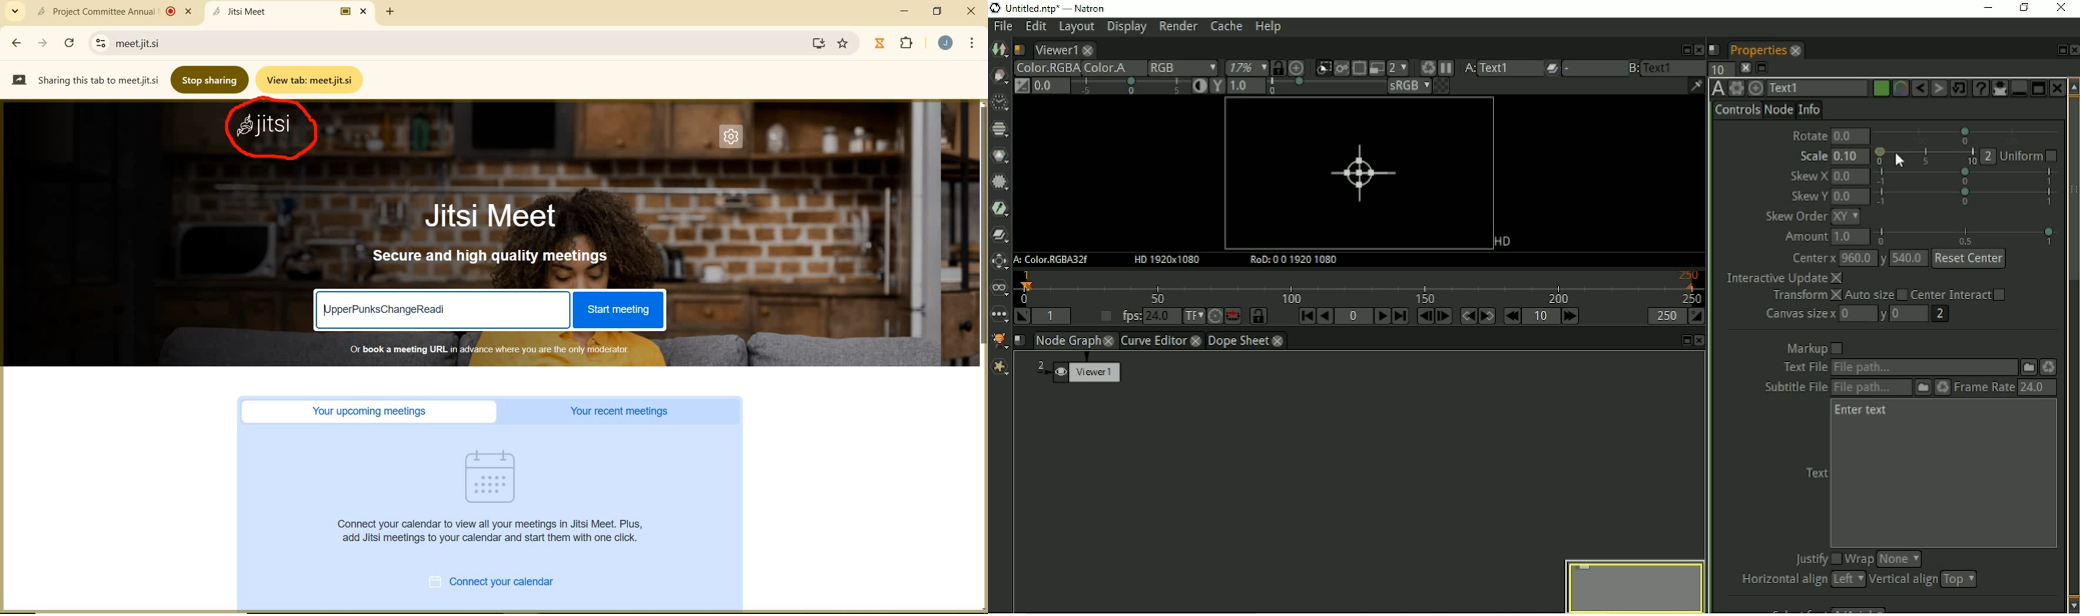  I want to click on Project Committee Annual, so click(112, 11).